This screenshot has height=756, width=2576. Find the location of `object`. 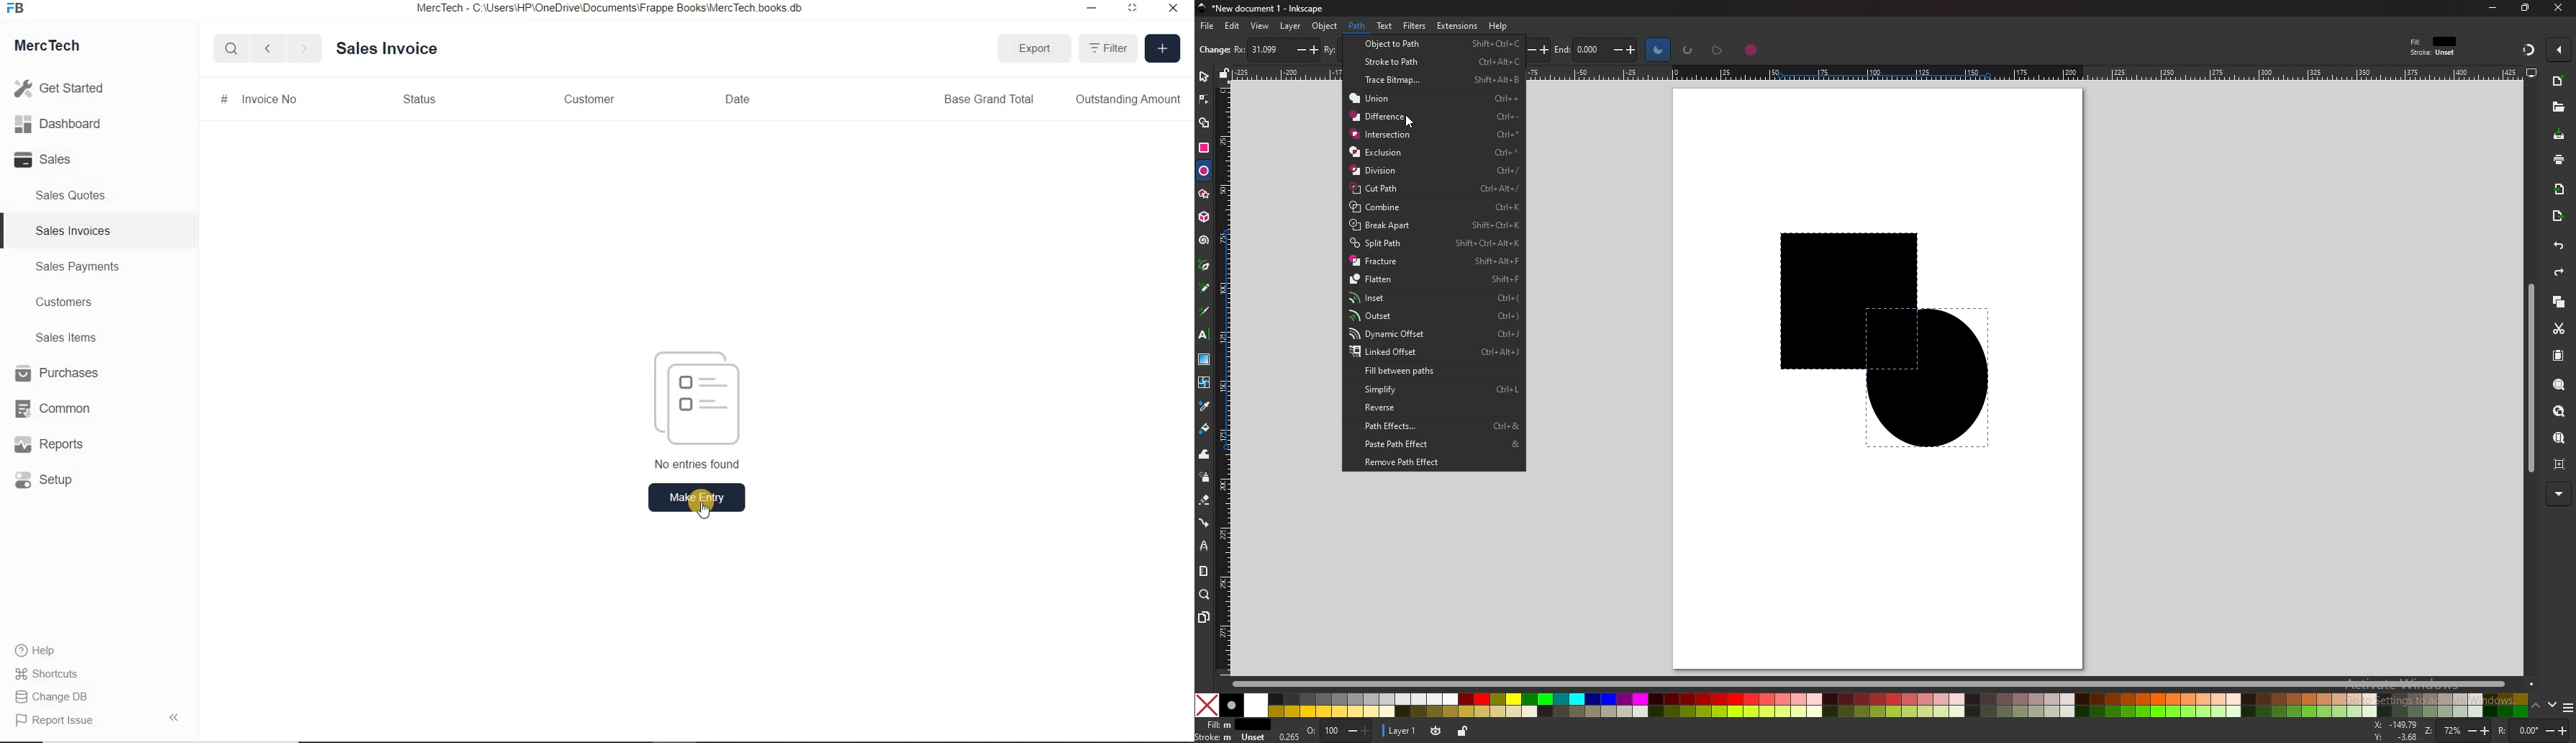

object is located at coordinates (1325, 26).